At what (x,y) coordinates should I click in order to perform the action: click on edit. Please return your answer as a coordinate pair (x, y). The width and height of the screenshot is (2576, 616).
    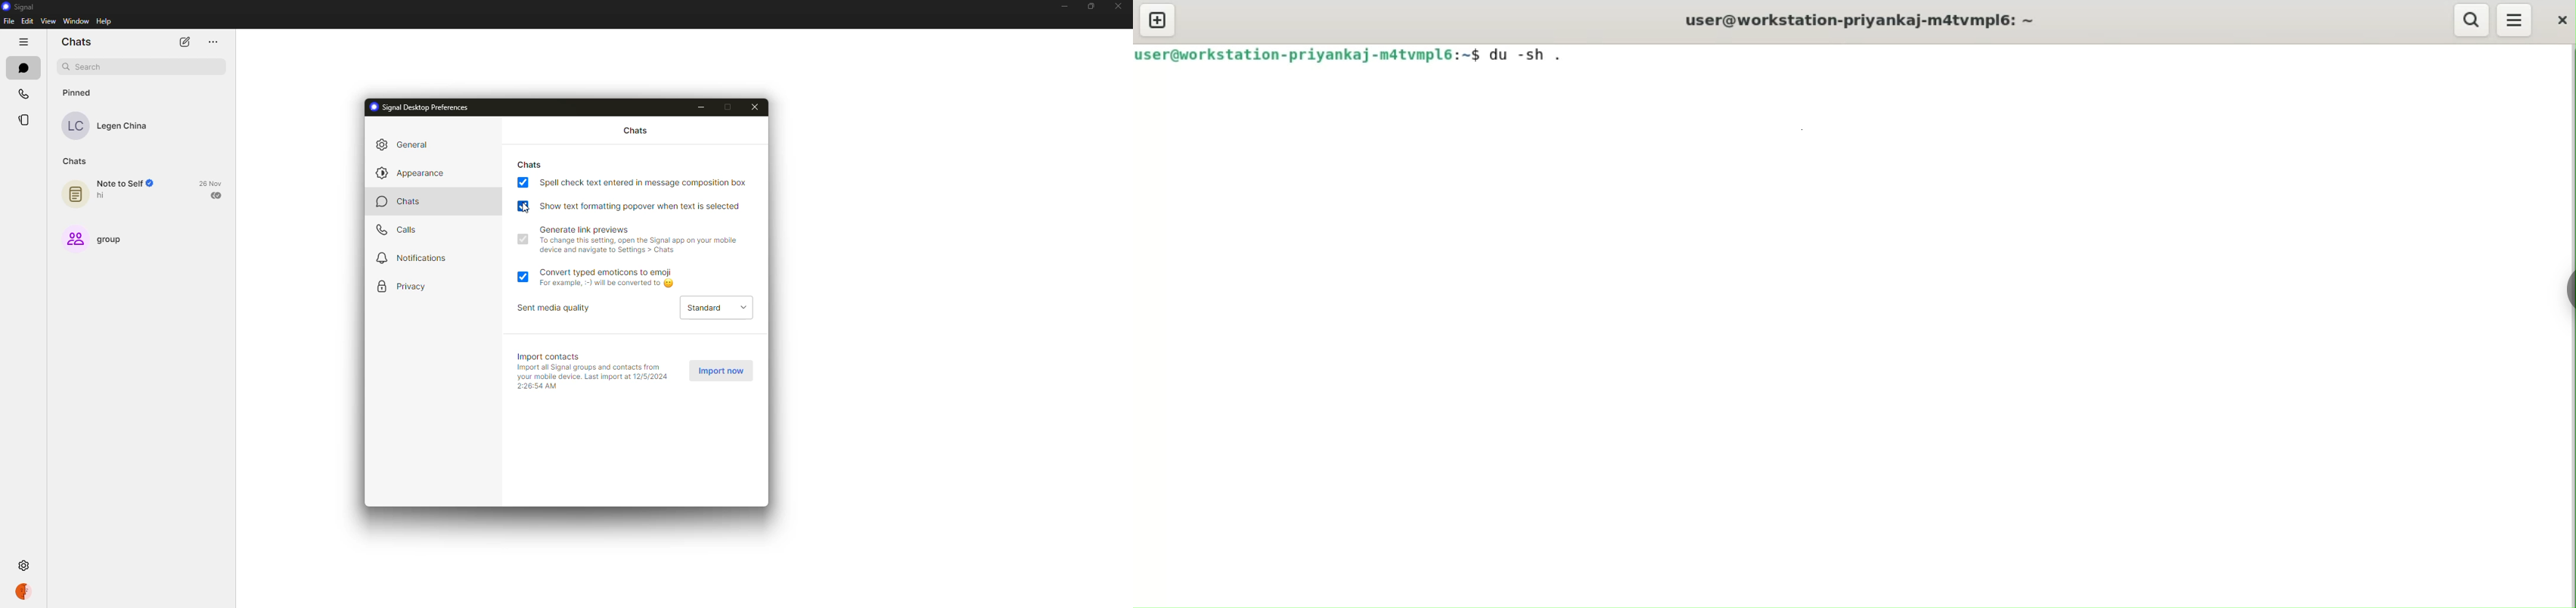
    Looking at the image, I should click on (27, 20).